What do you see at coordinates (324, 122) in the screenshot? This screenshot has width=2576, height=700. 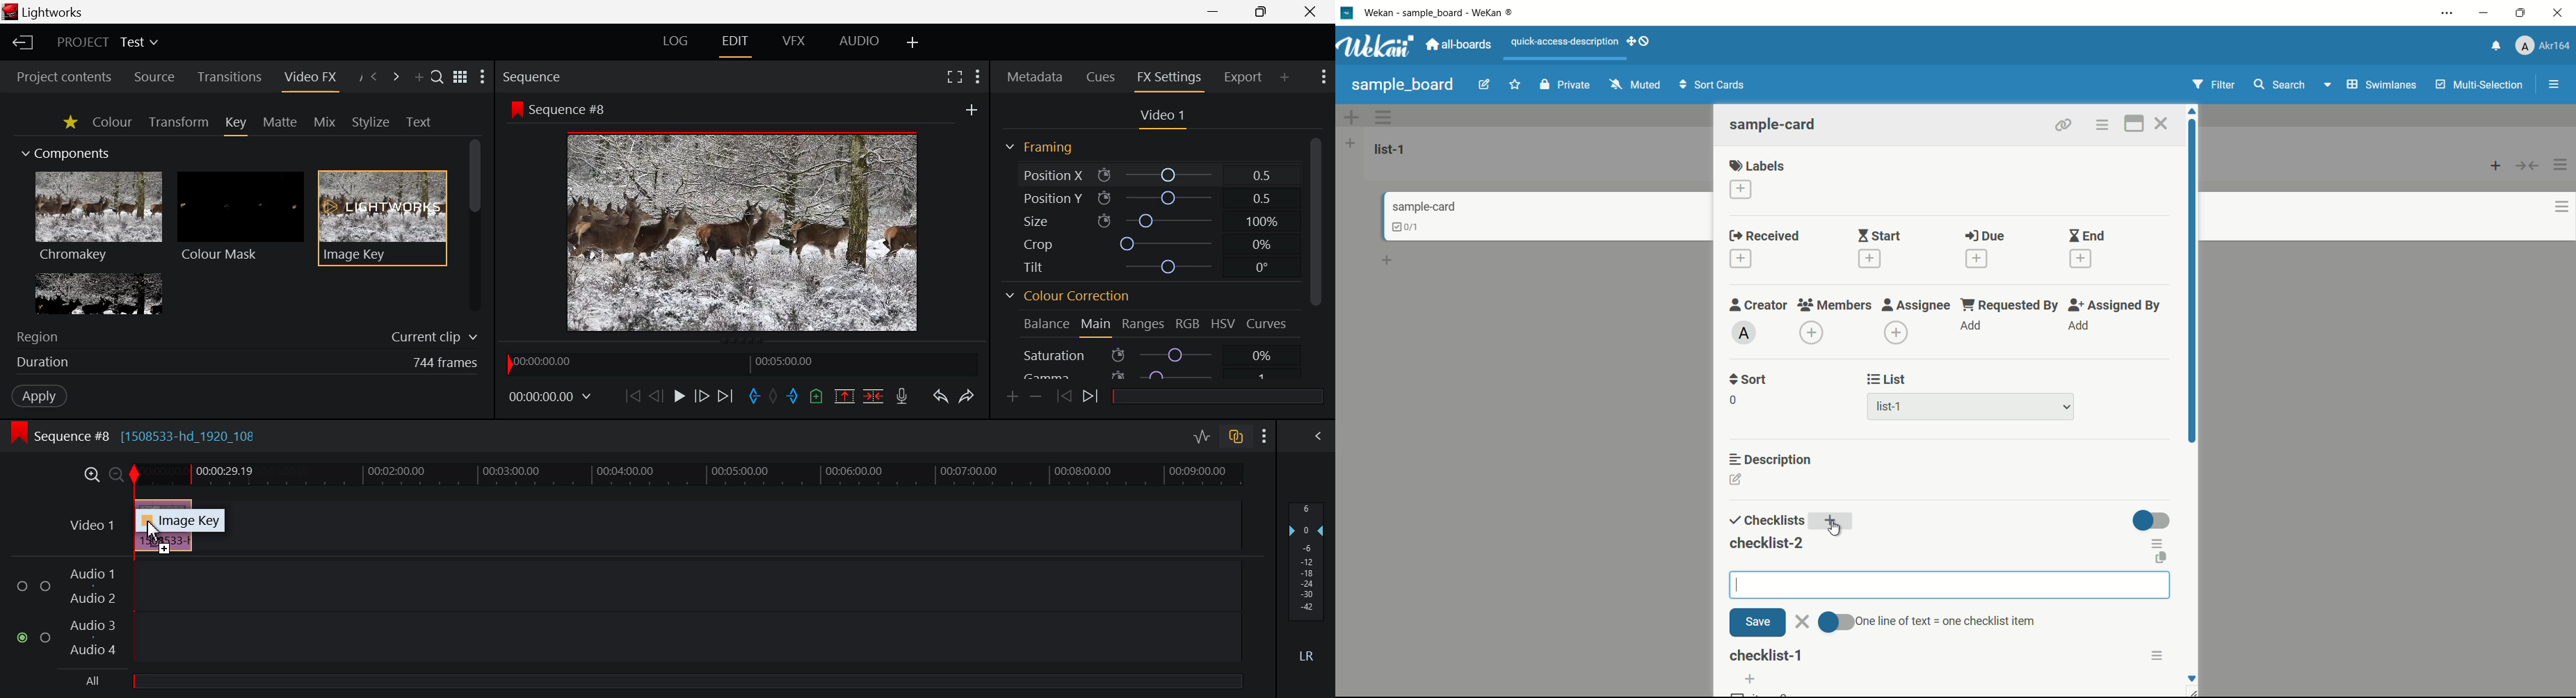 I see `Mix` at bounding box center [324, 122].